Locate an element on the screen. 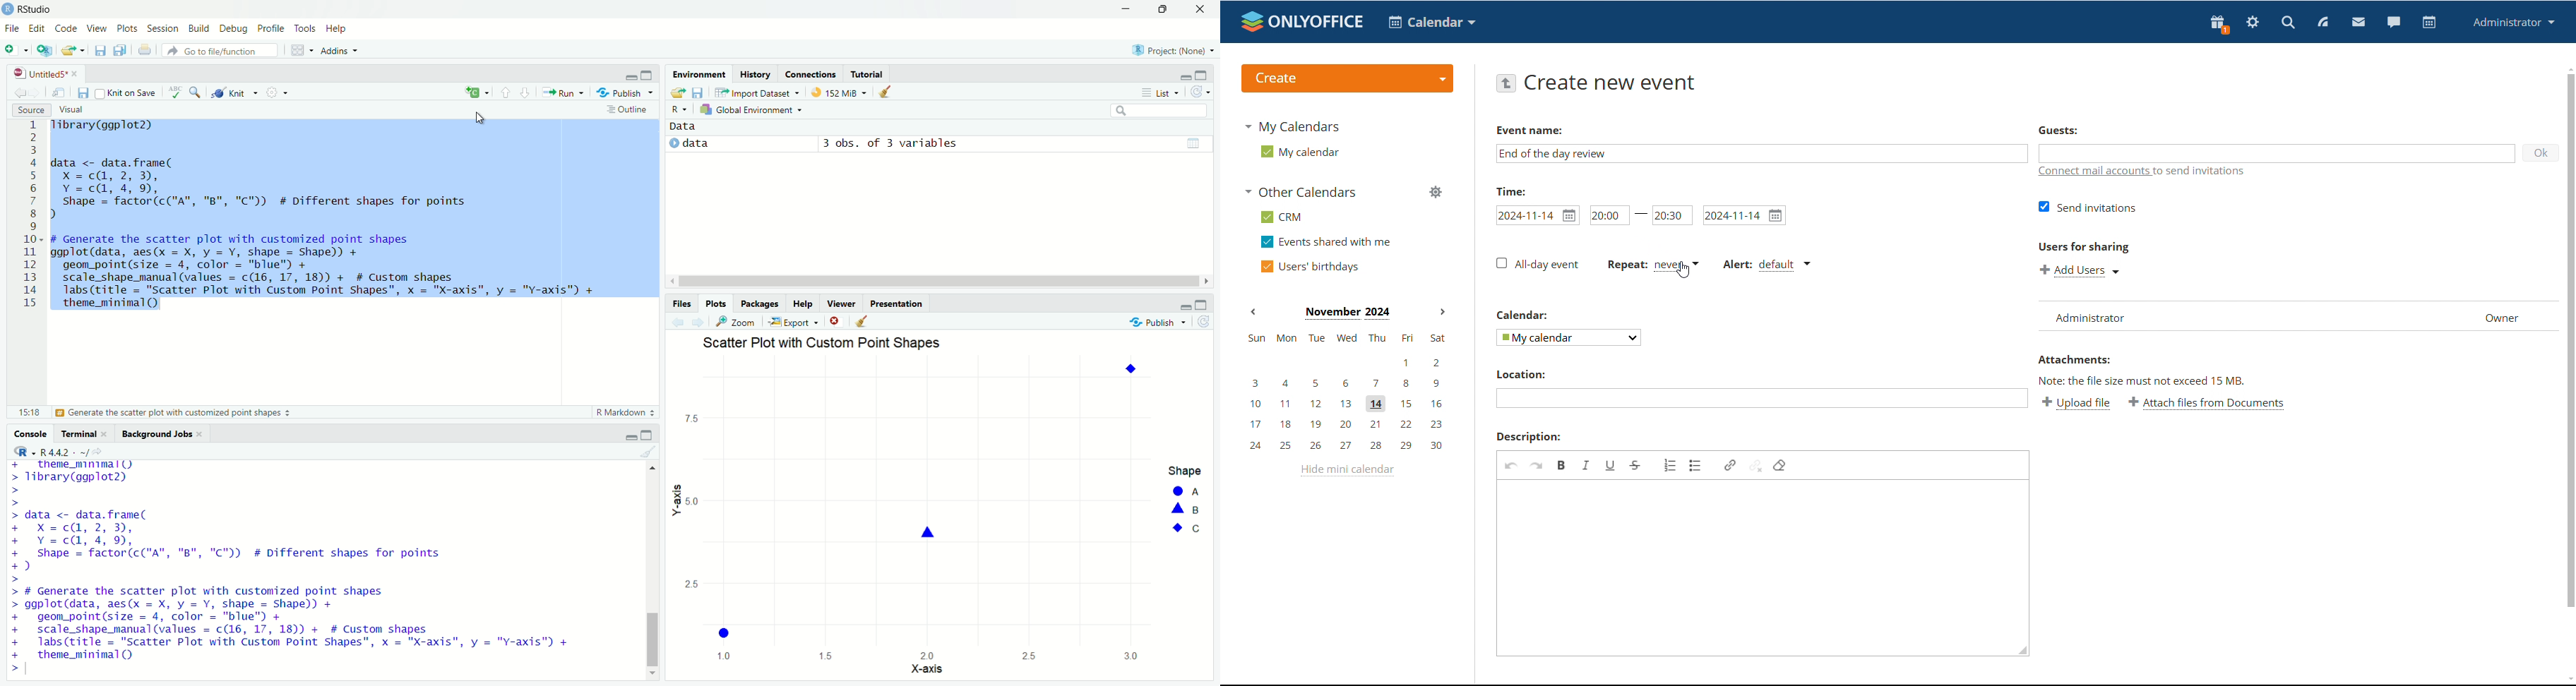 This screenshot has width=2576, height=700. expand/collapse is located at coordinates (672, 142).